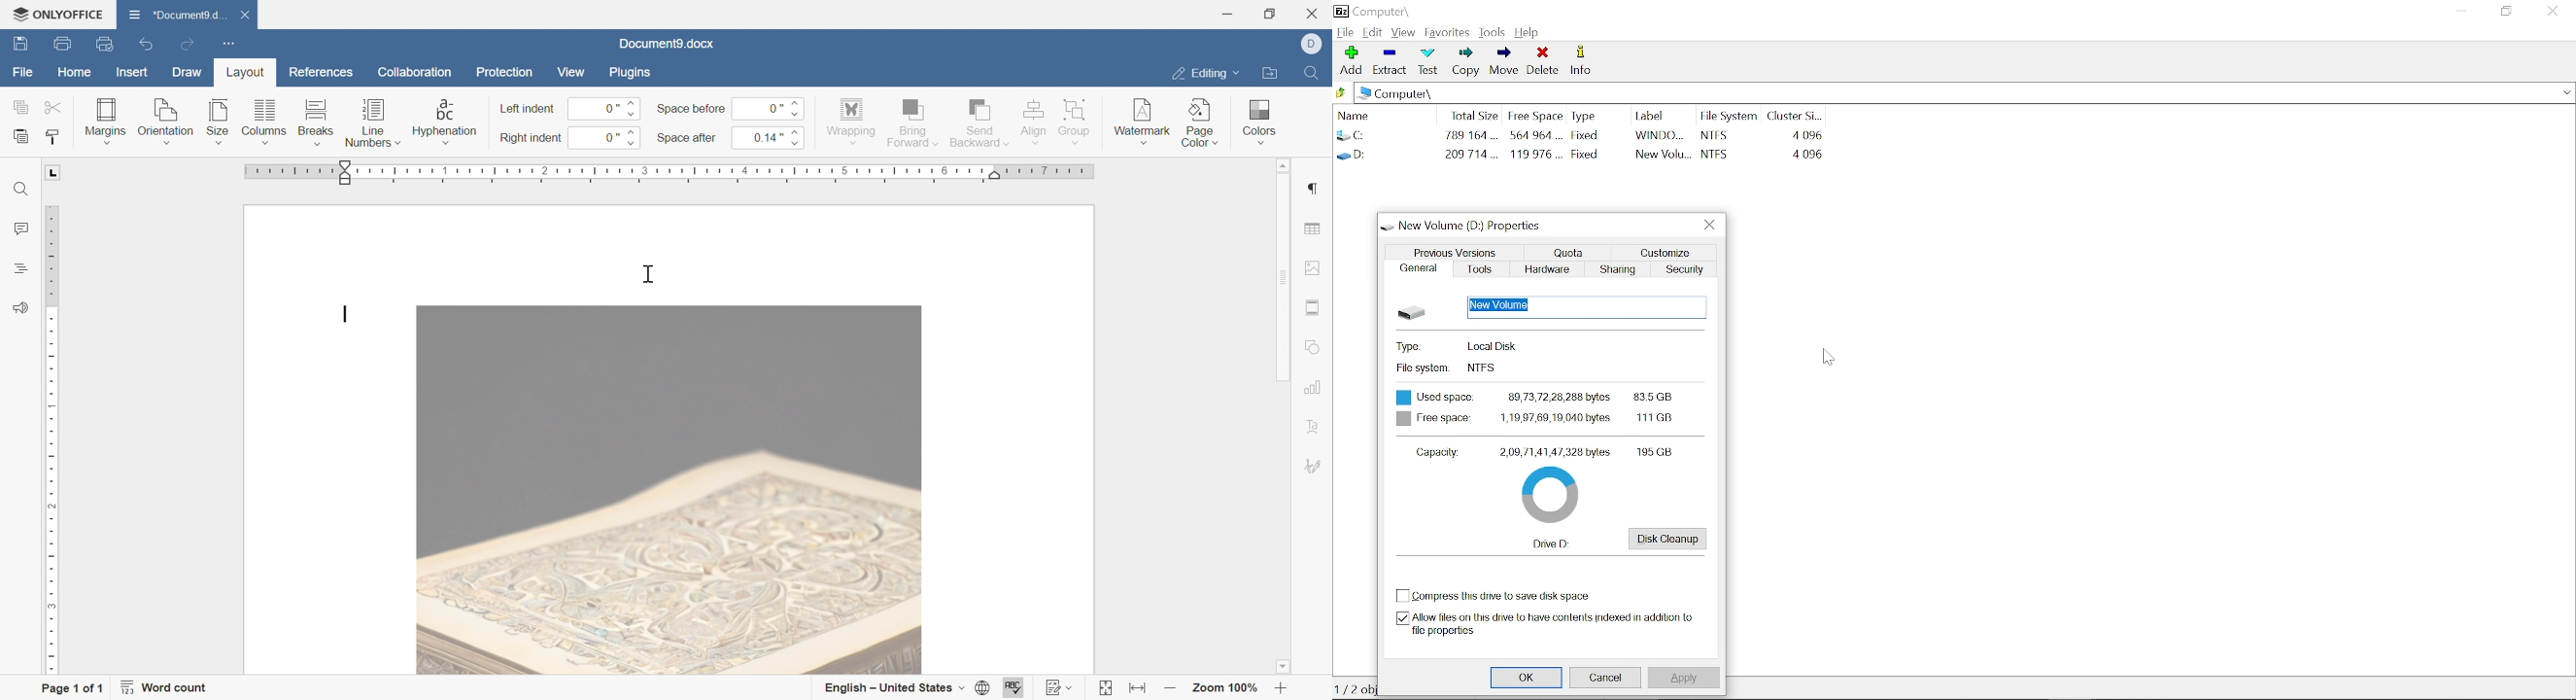 The image size is (2576, 700). Describe the element at coordinates (1798, 113) in the screenshot. I see `cluster Si...` at that location.